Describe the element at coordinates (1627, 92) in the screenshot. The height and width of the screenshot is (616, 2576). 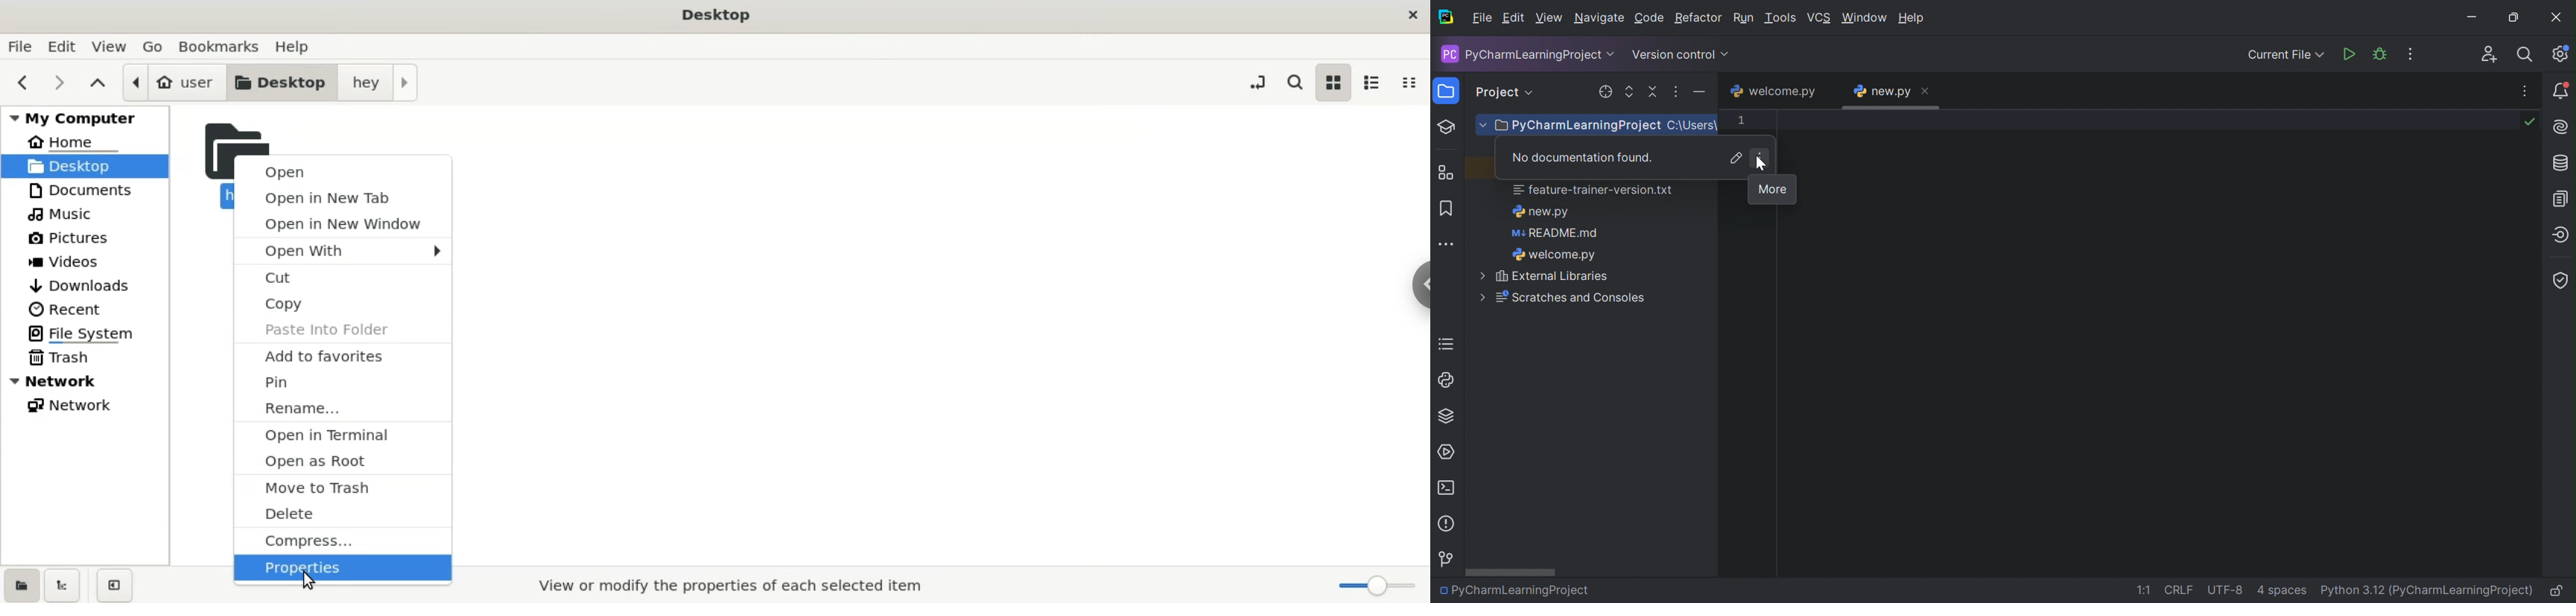
I see `expand all` at that location.